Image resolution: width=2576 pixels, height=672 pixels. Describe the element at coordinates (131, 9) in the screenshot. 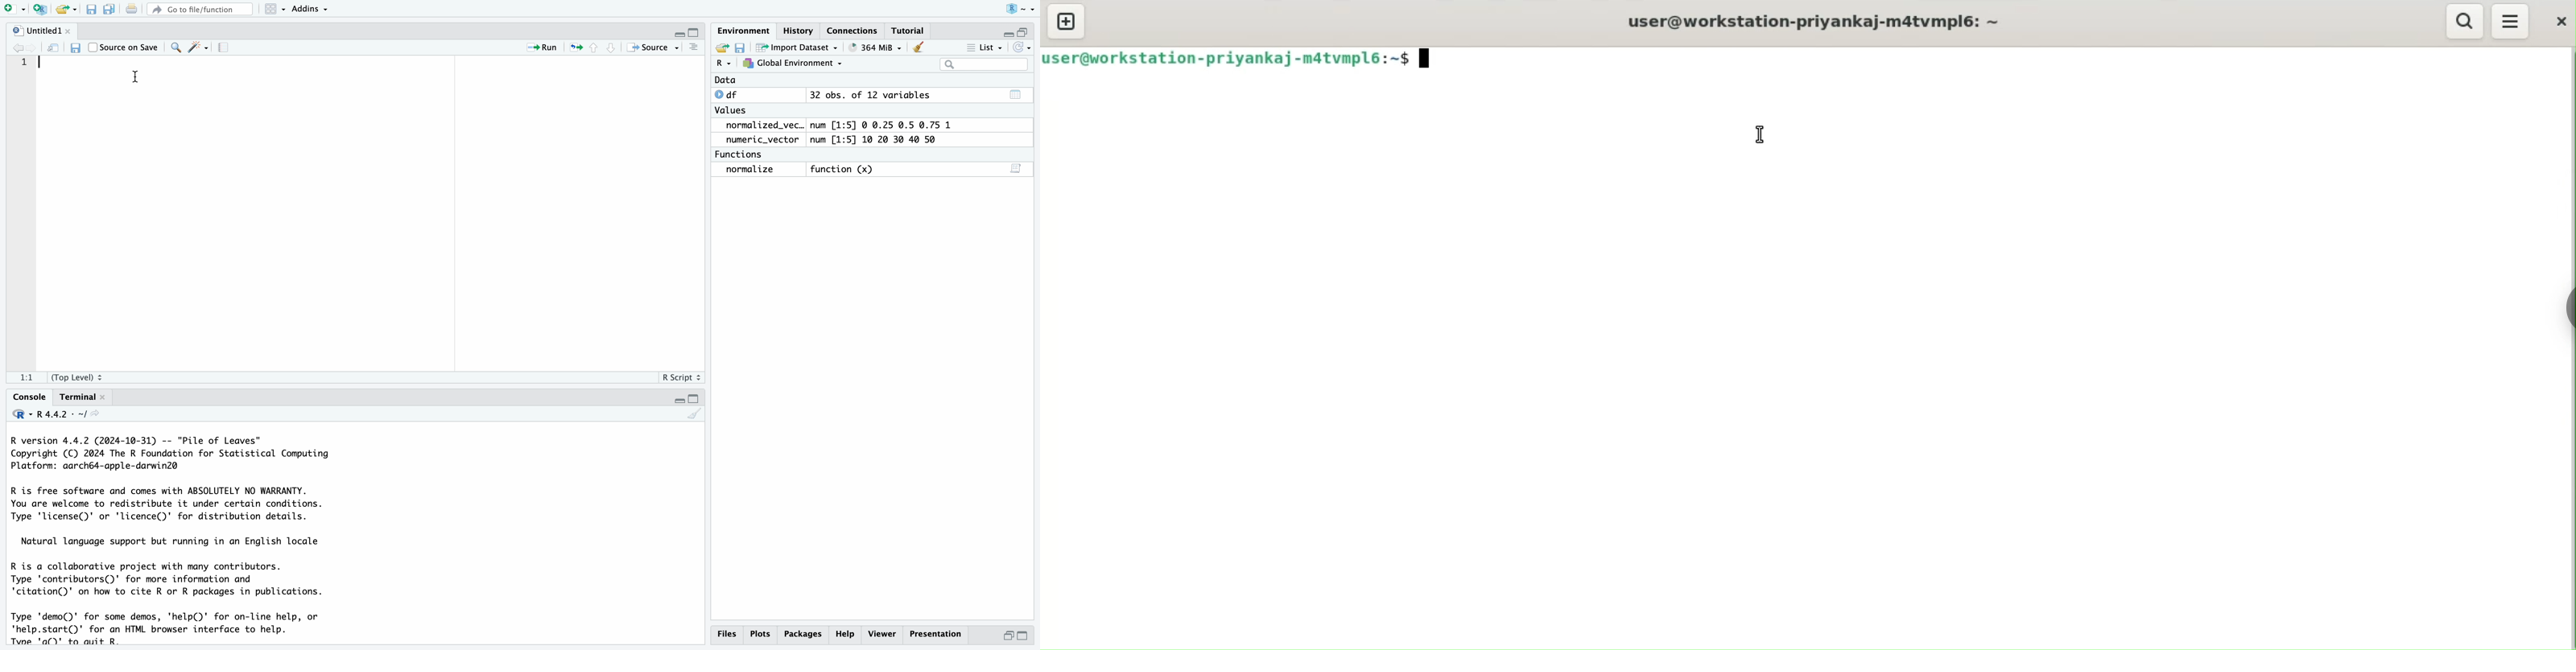

I see `Print` at that location.